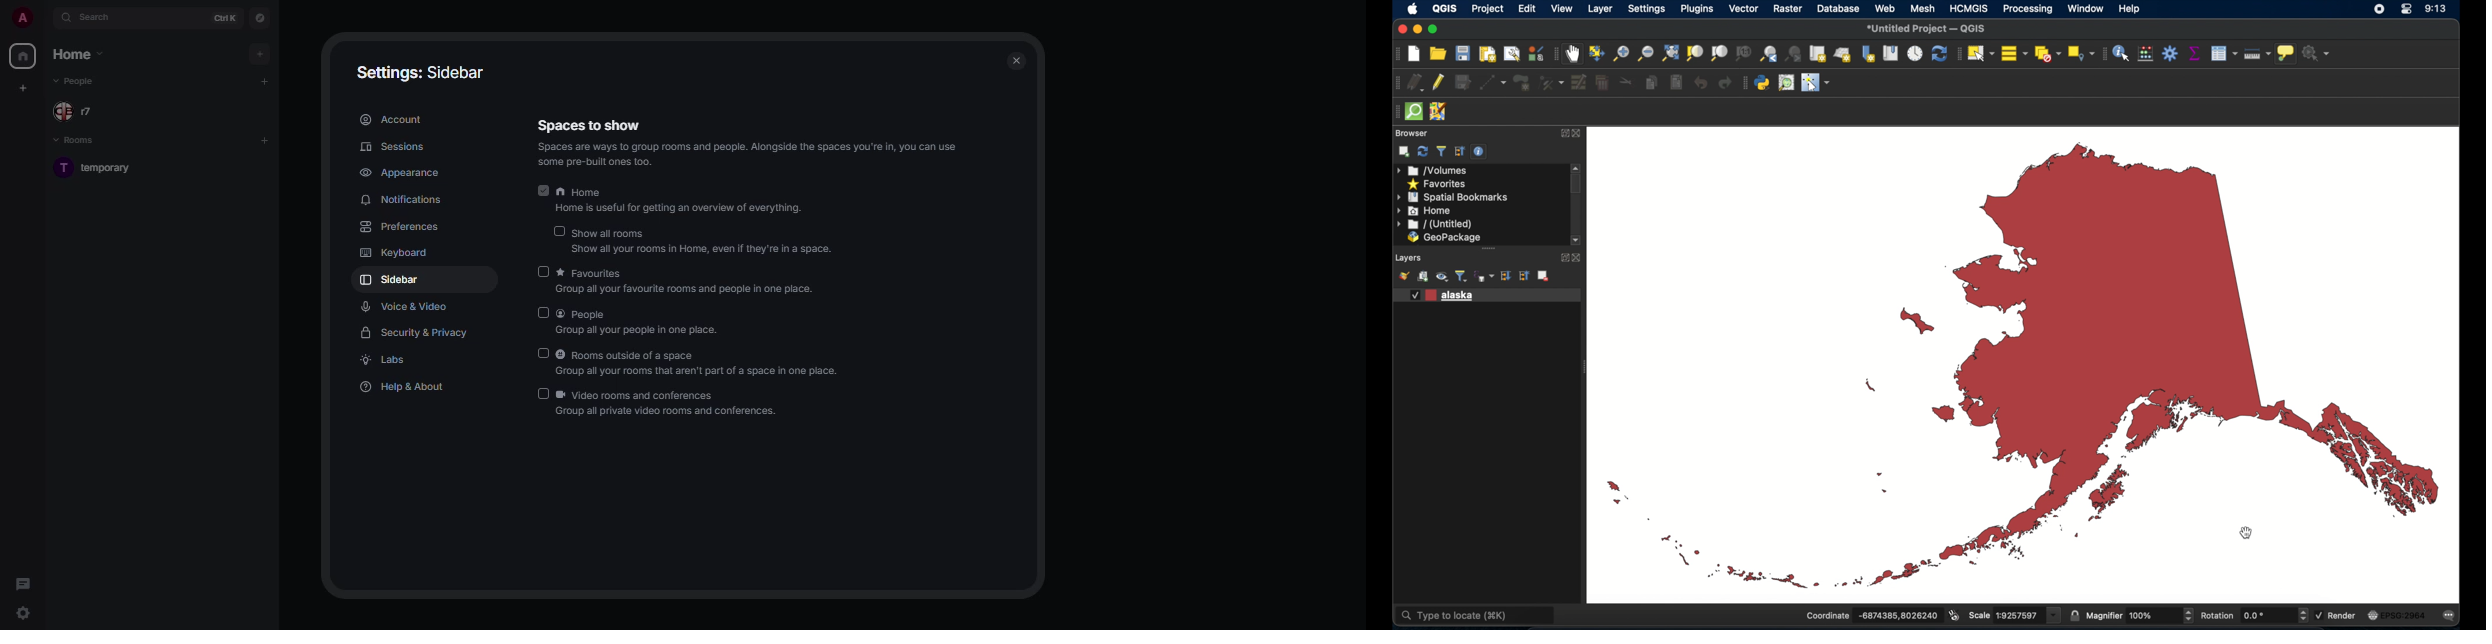  What do you see at coordinates (1435, 29) in the screenshot?
I see `maximize` at bounding box center [1435, 29].